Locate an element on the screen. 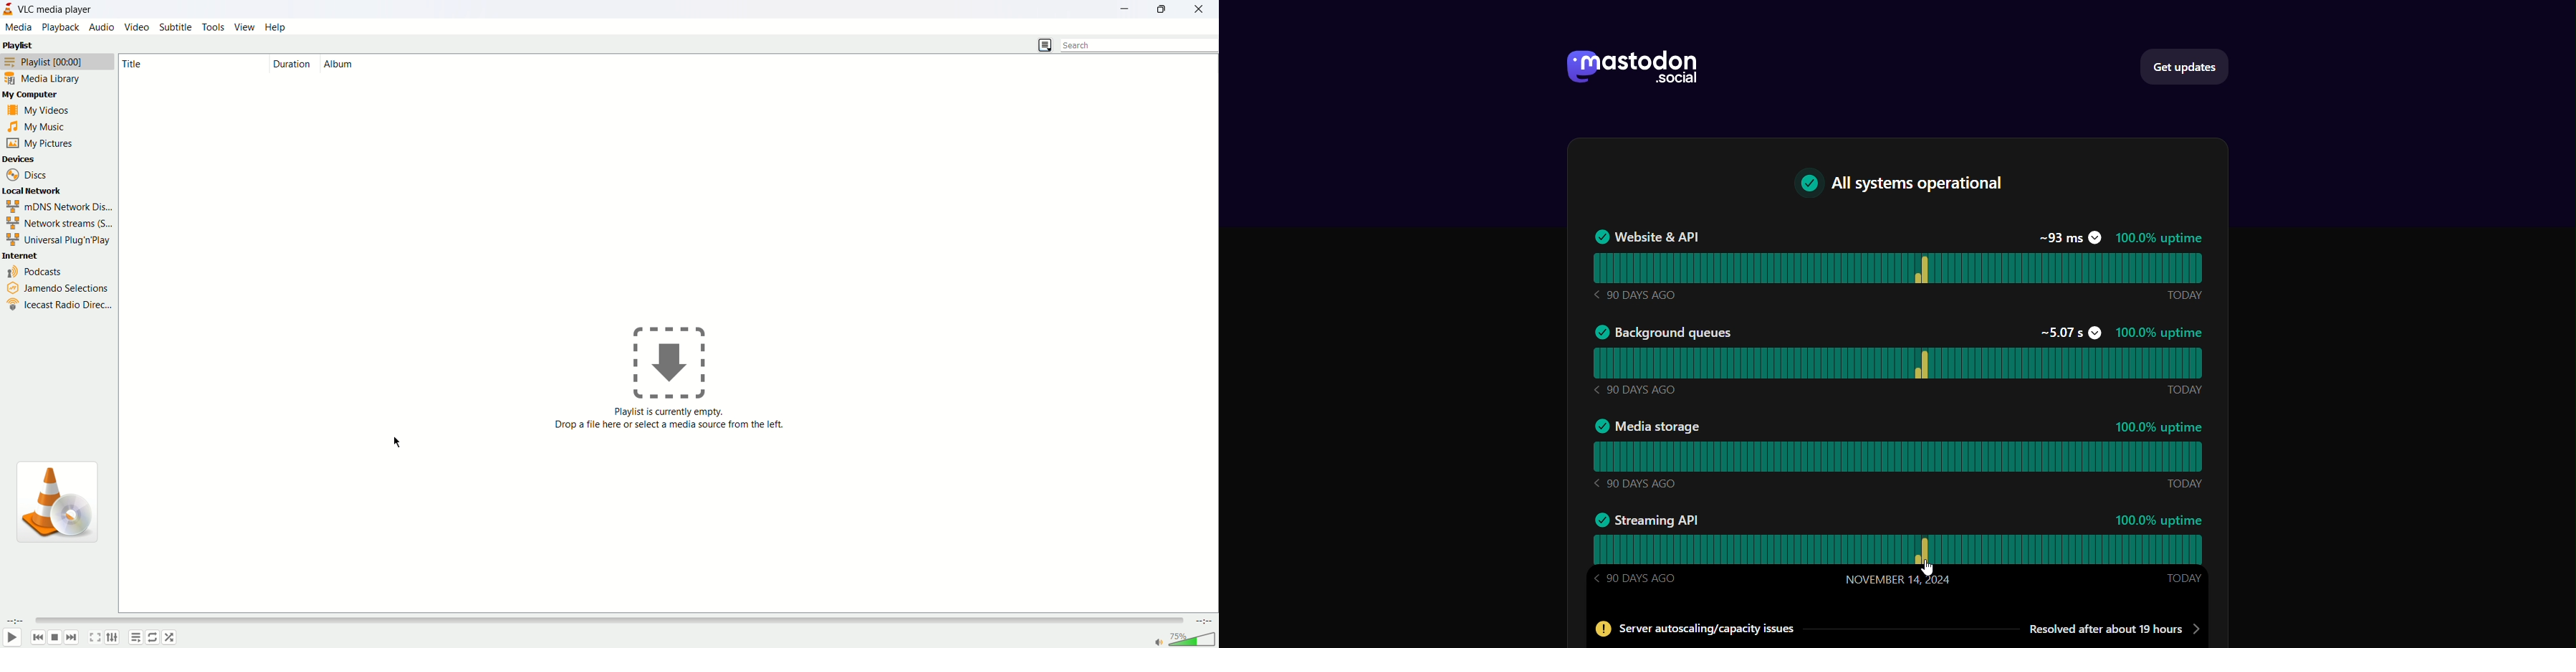  website and api status is located at coordinates (1897, 267).